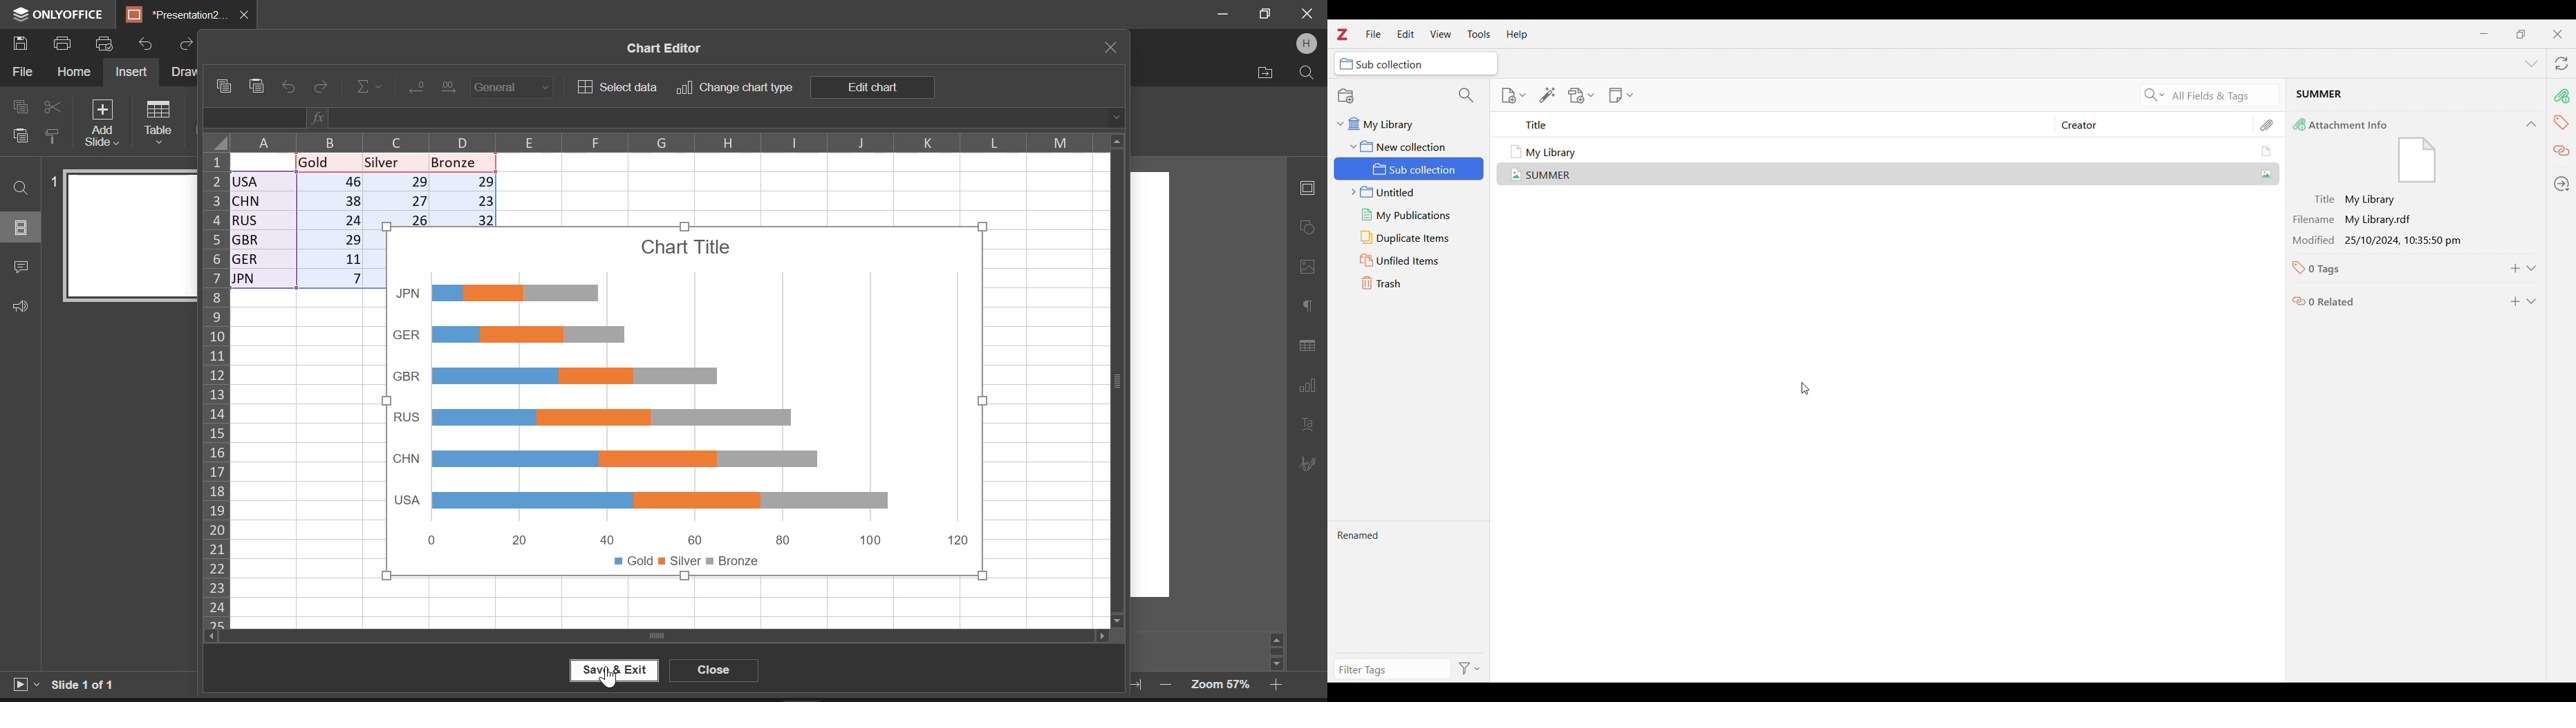 Image resolution: width=2576 pixels, height=728 pixels. Describe the element at coordinates (1805, 389) in the screenshot. I see `Cursor` at that location.